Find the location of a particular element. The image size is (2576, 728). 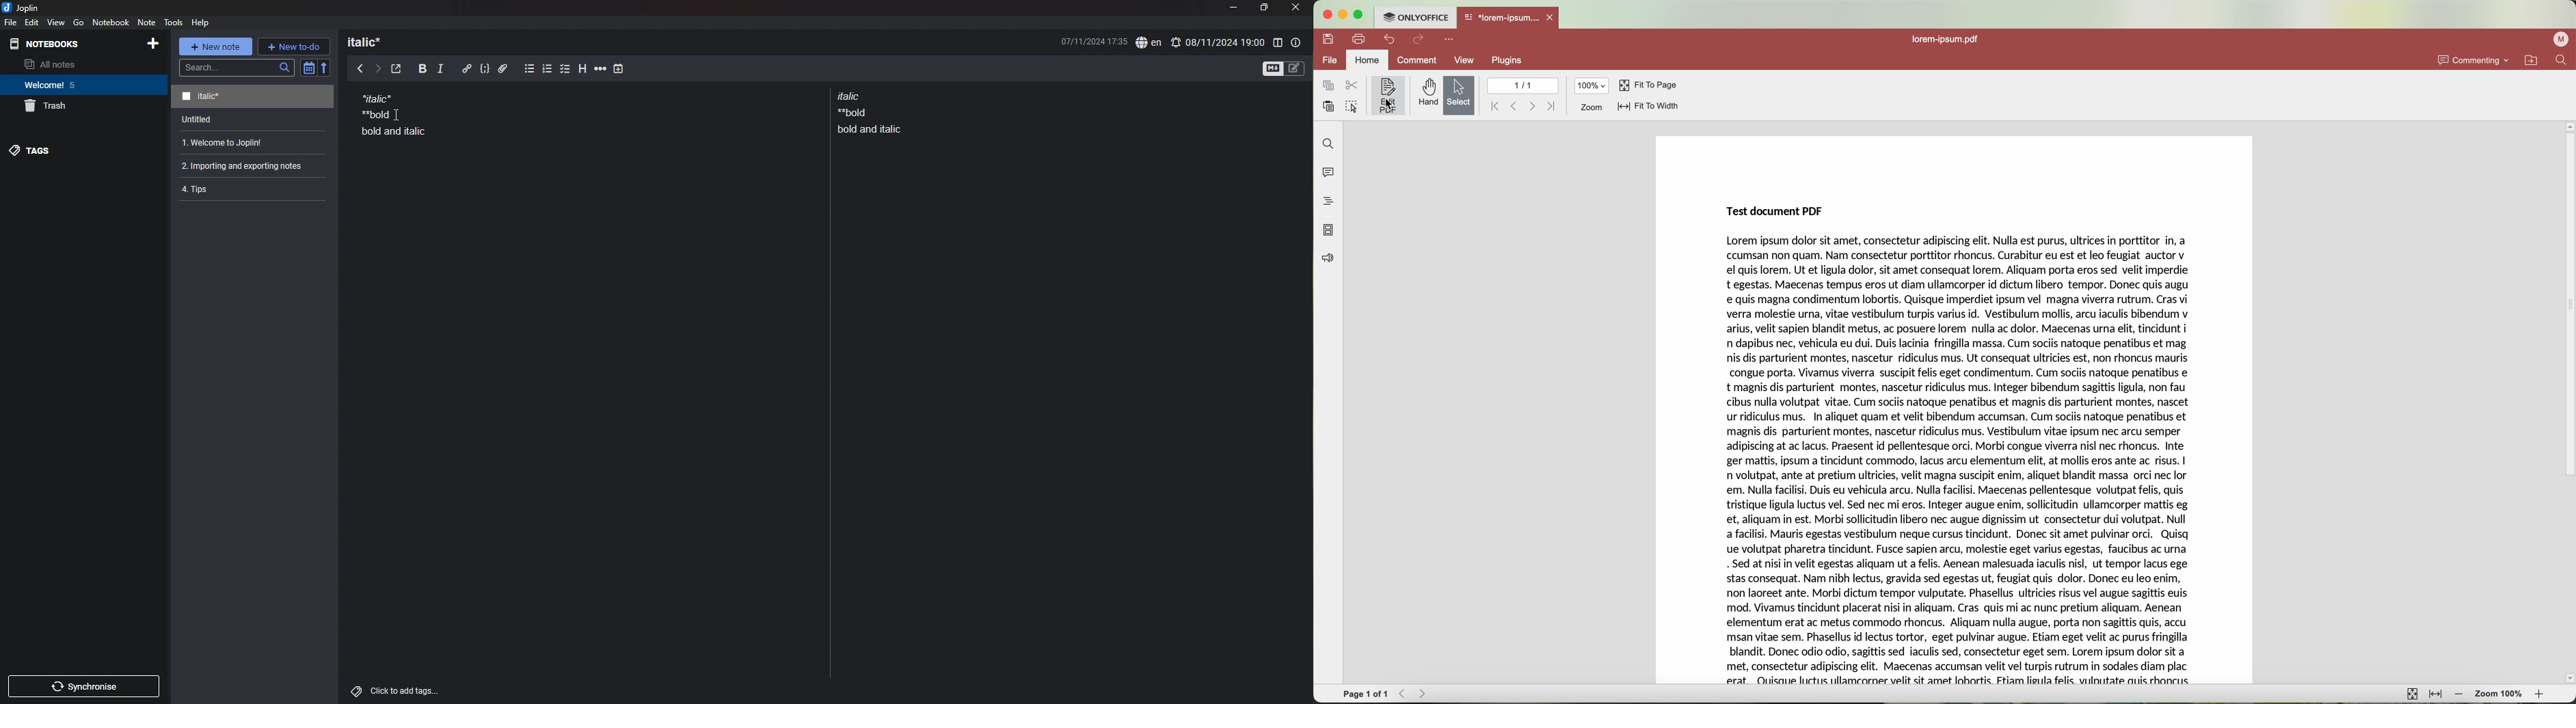

add notebook is located at coordinates (152, 43).